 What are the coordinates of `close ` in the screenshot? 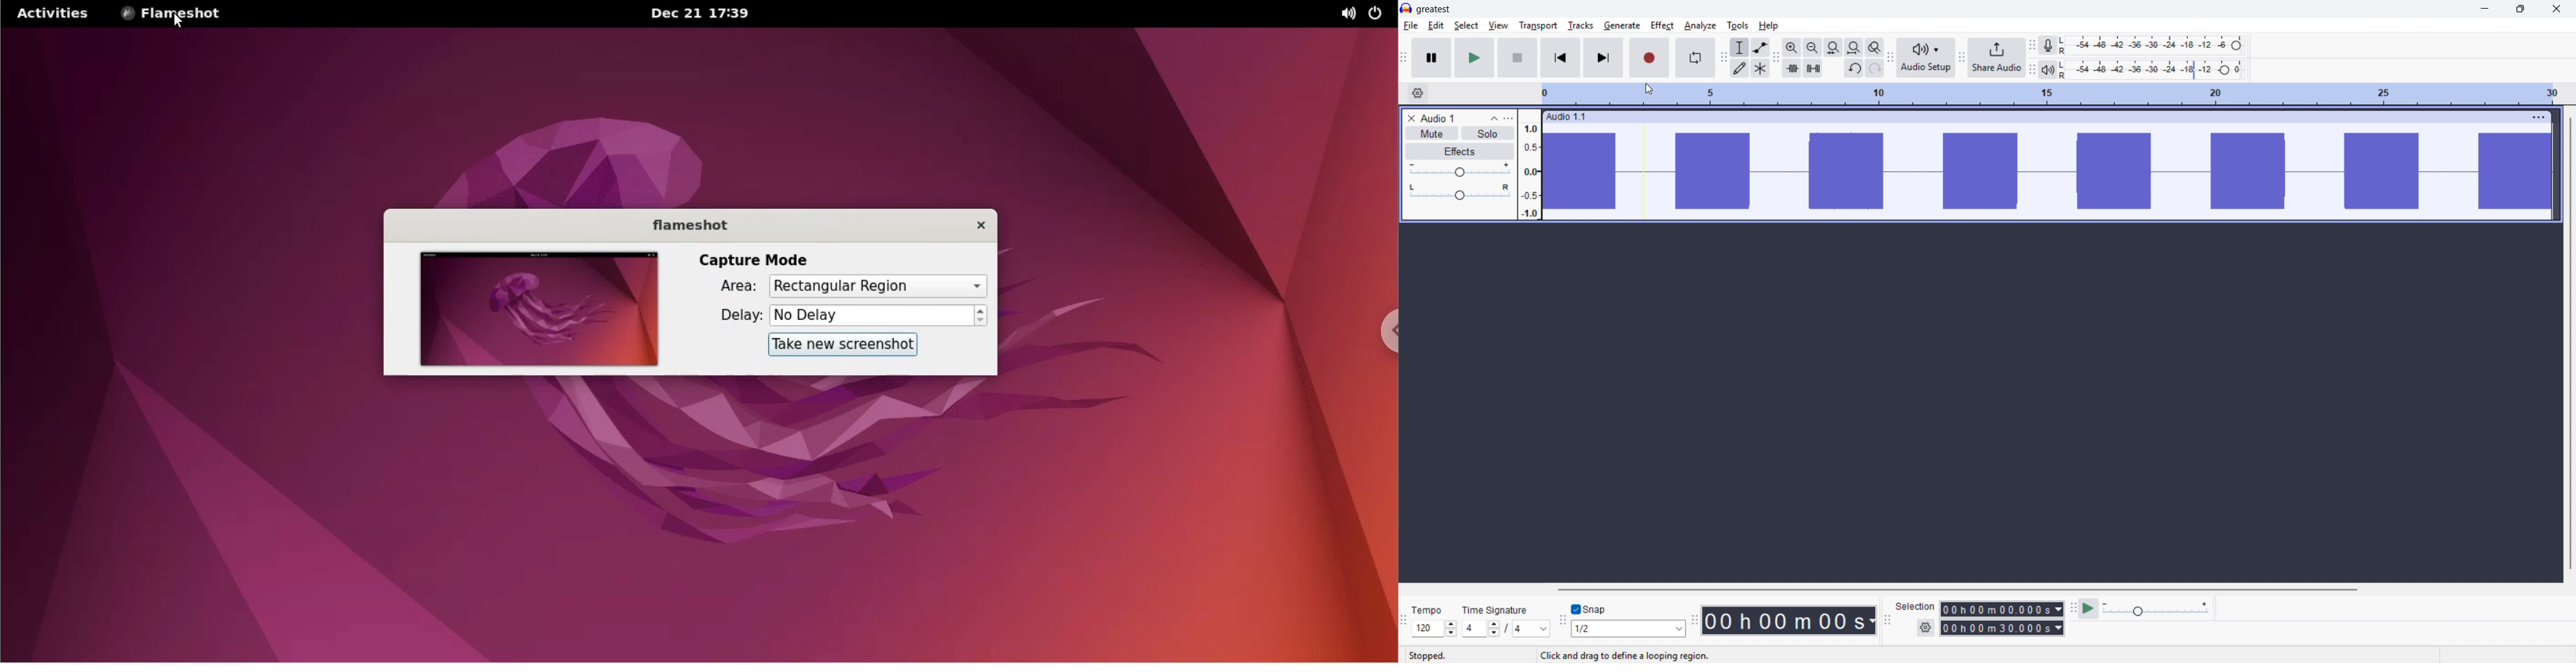 It's located at (2558, 9).